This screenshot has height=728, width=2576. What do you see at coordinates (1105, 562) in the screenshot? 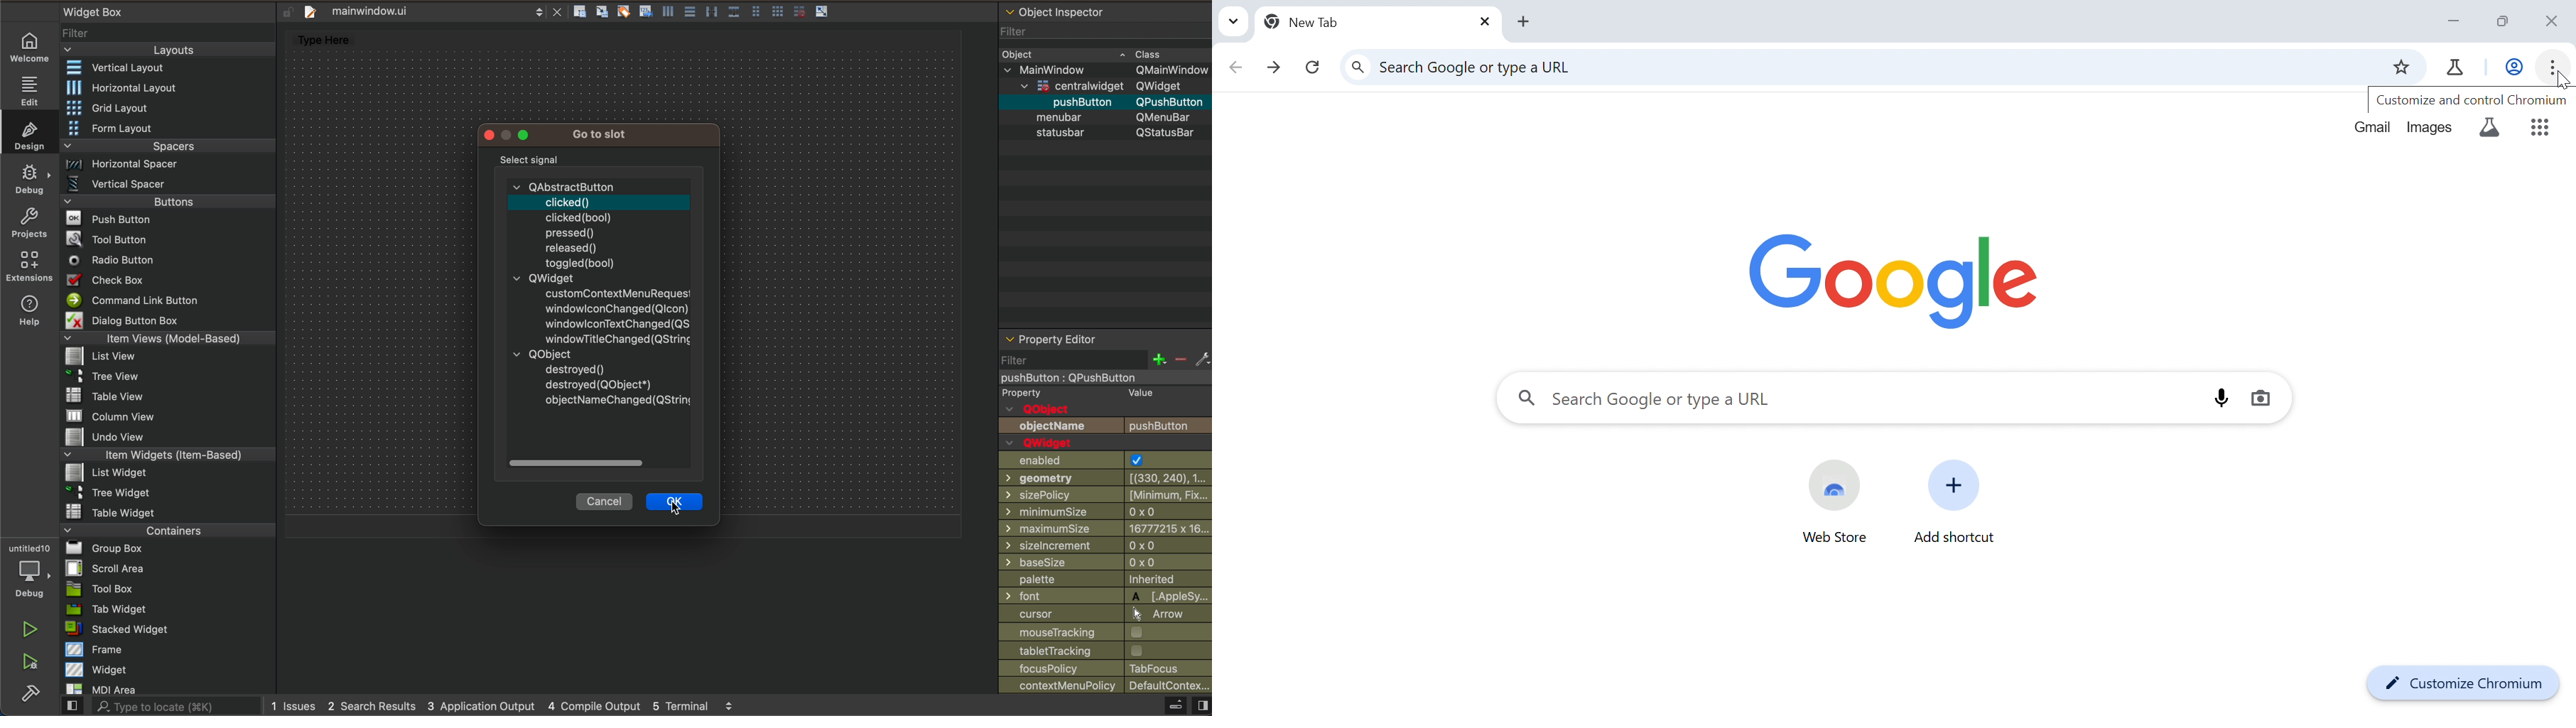
I see `base size` at bounding box center [1105, 562].